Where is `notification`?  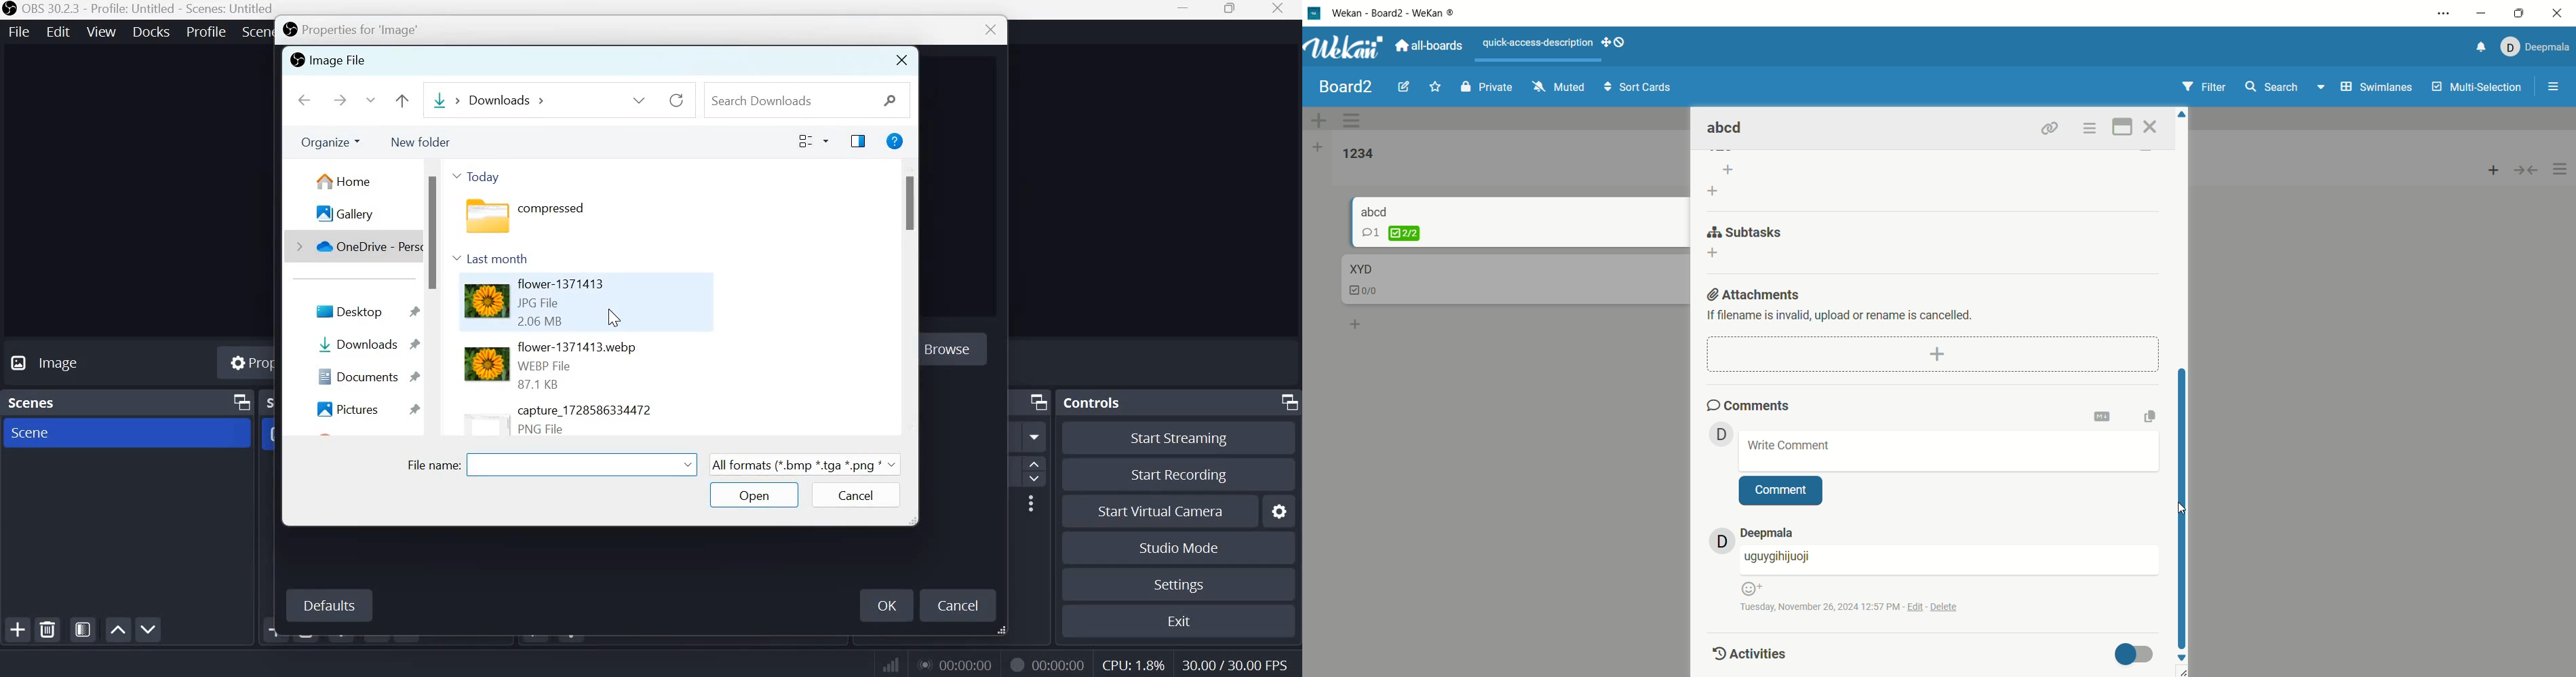
notification is located at coordinates (2478, 49).